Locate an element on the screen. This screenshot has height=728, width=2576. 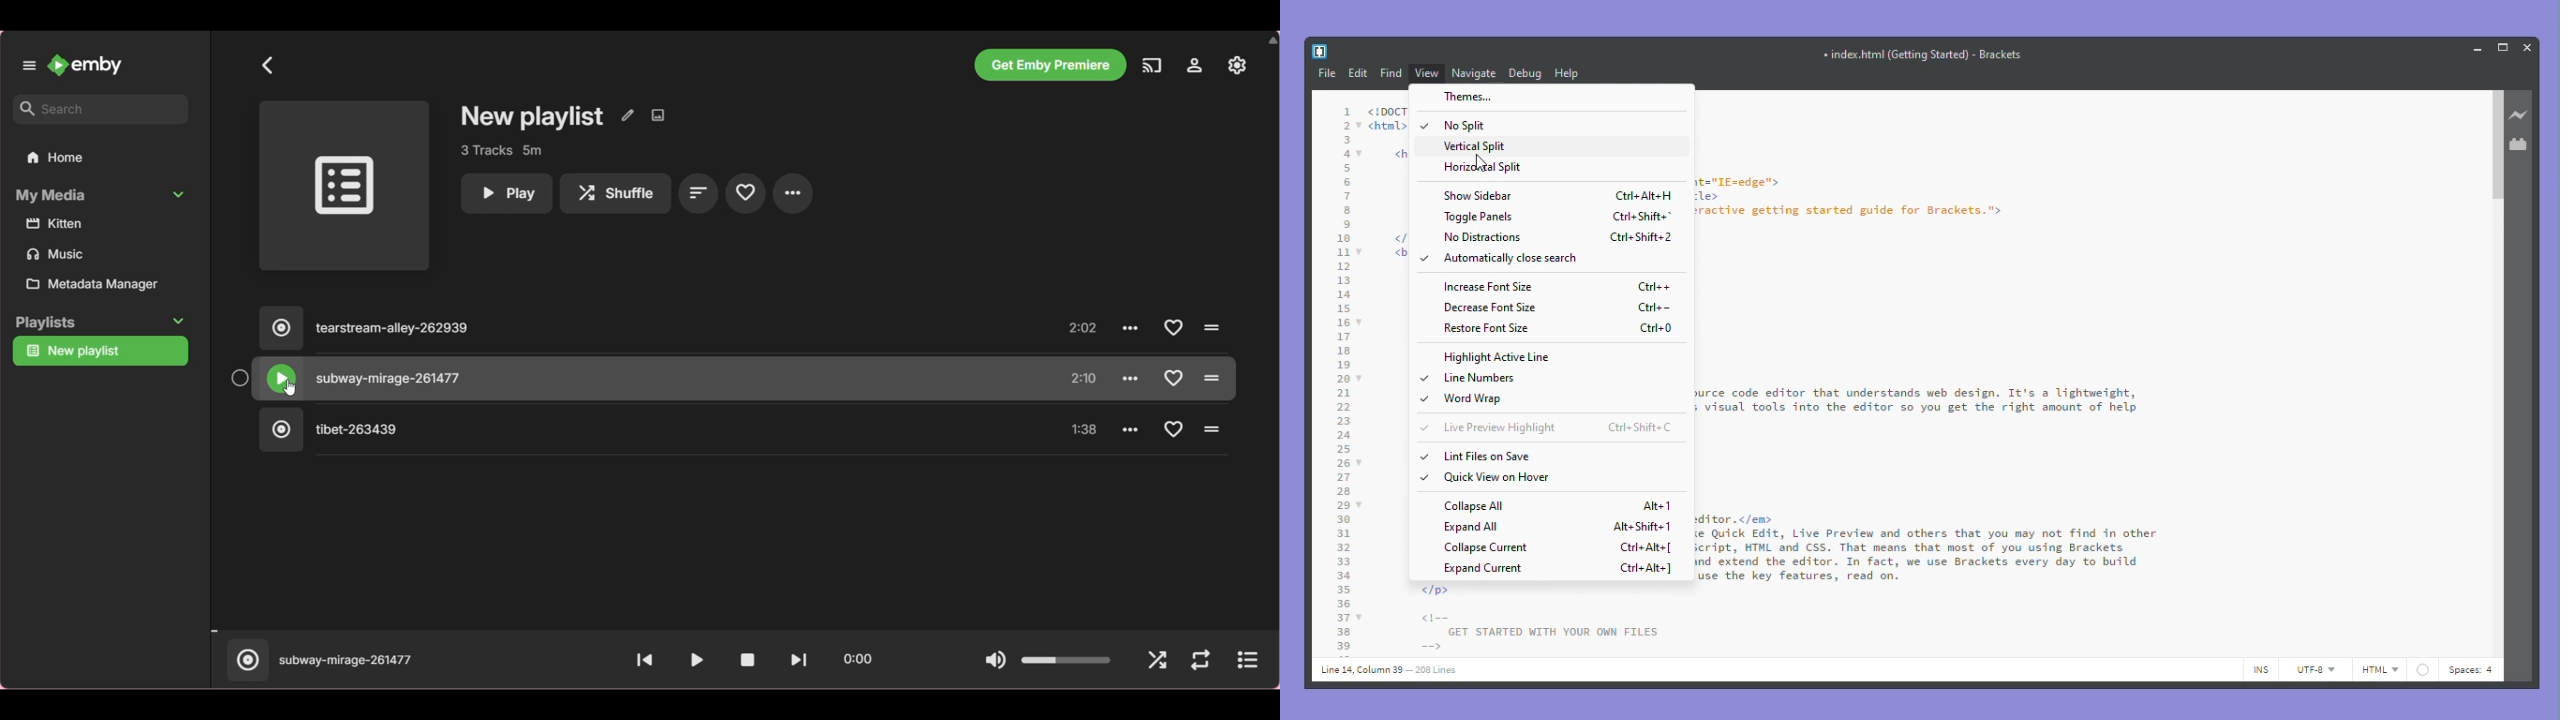
Restore font size is located at coordinates (1559, 329).